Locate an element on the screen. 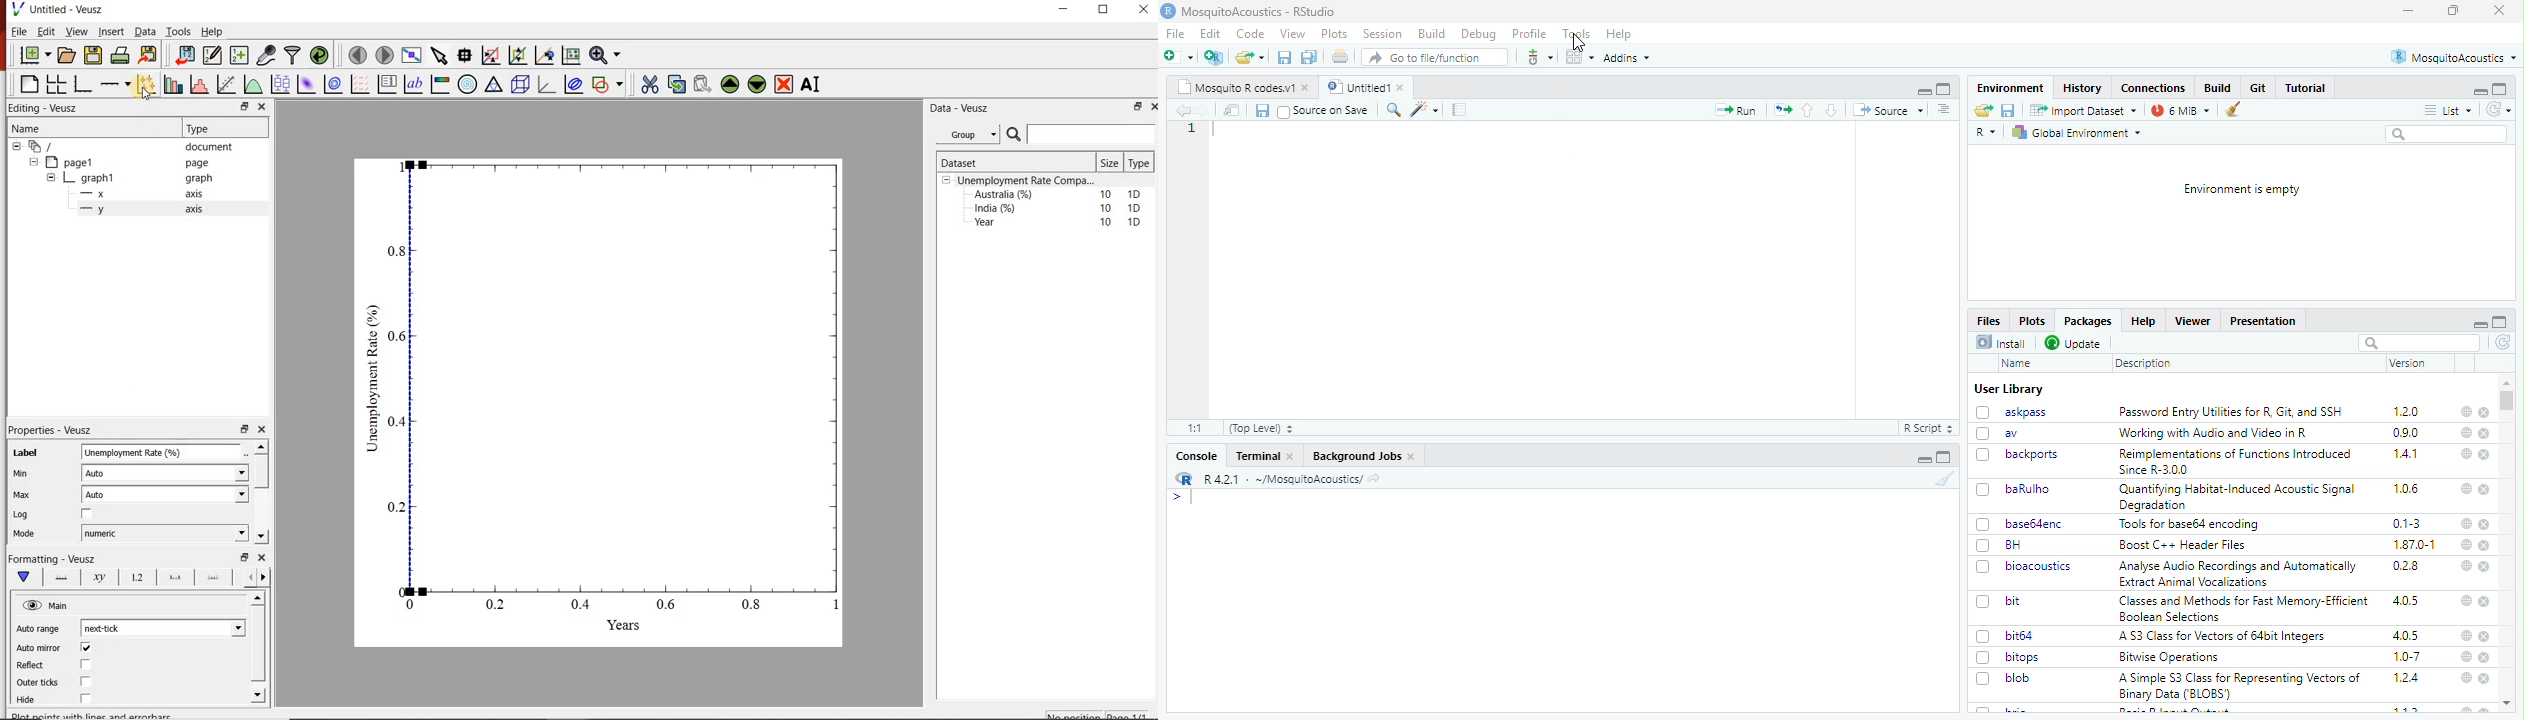  History is located at coordinates (2083, 89).